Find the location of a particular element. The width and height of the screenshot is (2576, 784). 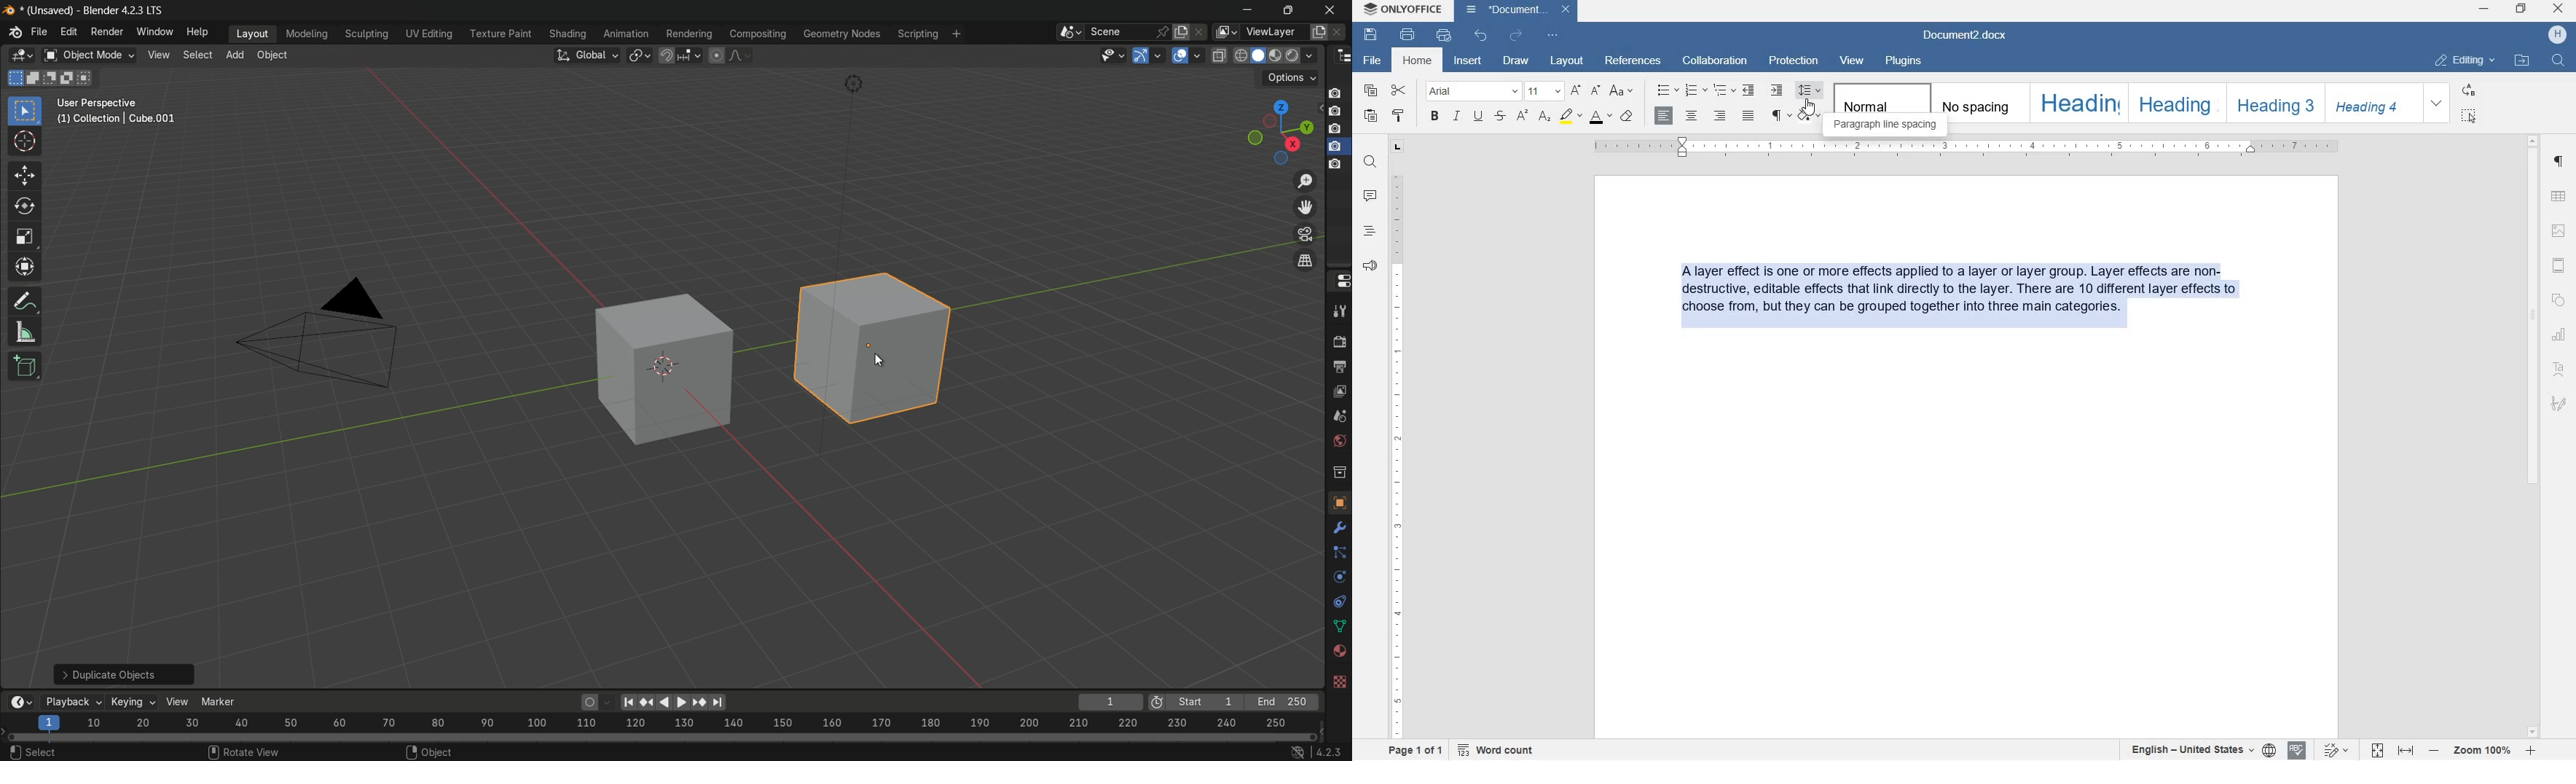

add tab is located at coordinates (237, 56).